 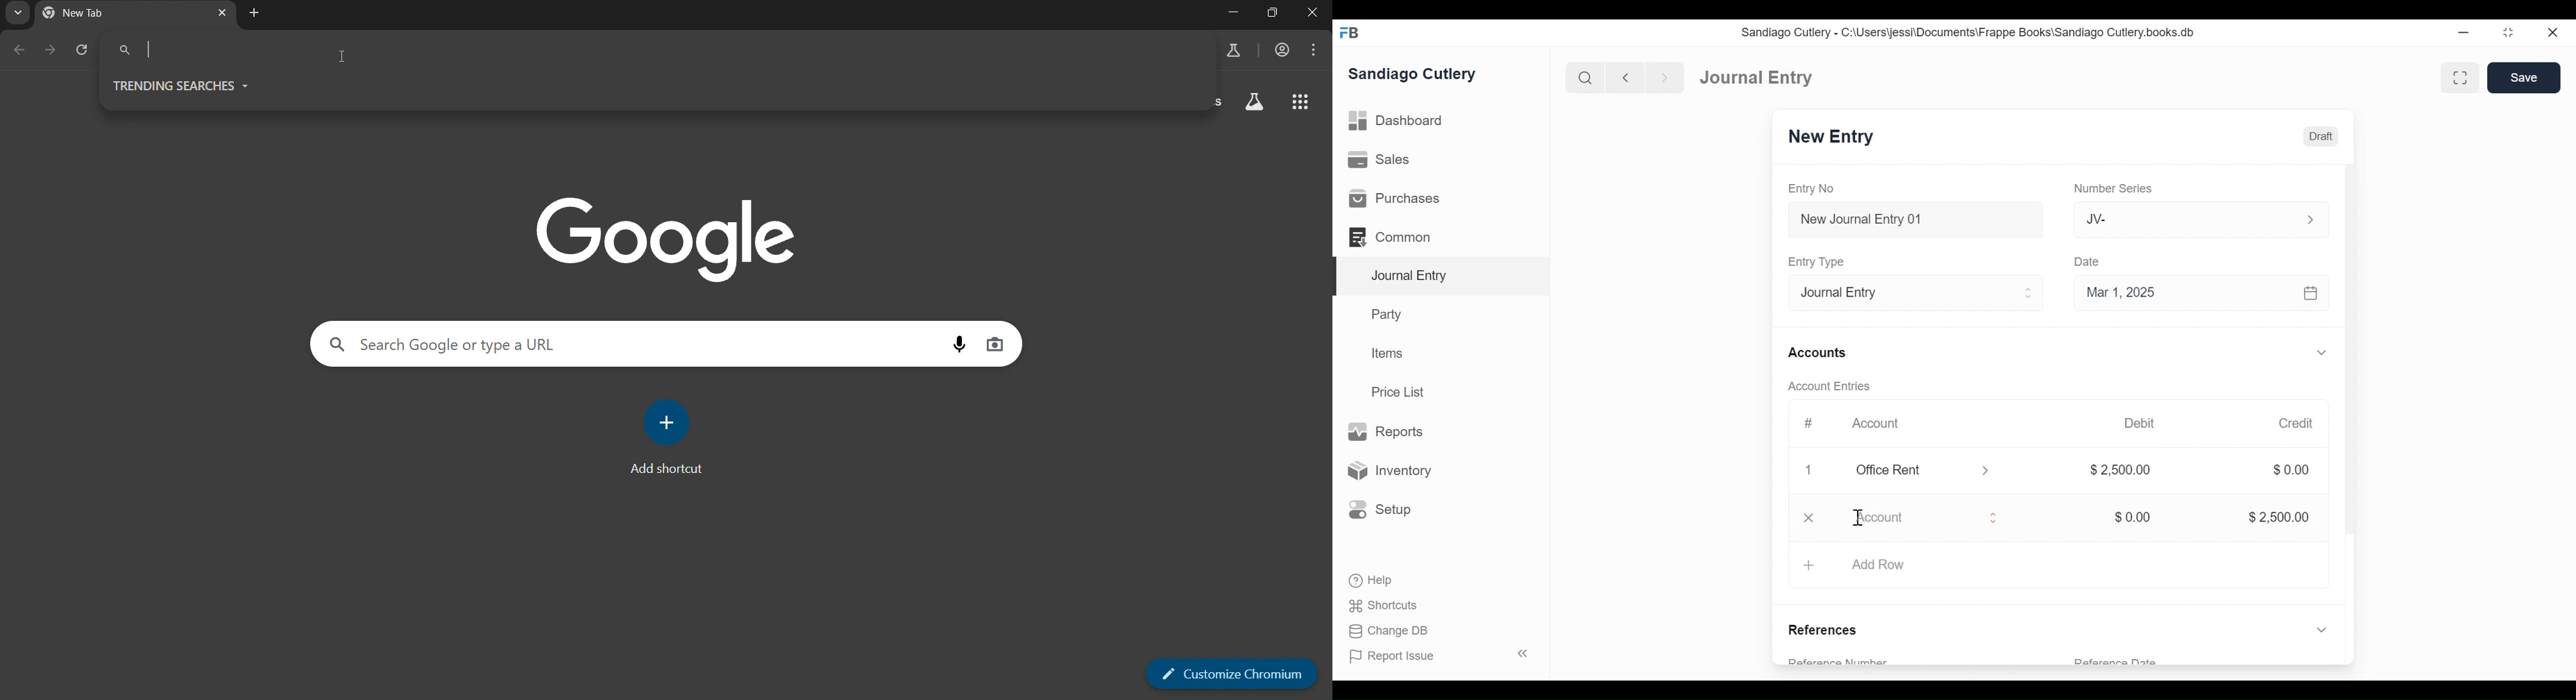 What do you see at coordinates (2509, 32) in the screenshot?
I see `maximize` at bounding box center [2509, 32].